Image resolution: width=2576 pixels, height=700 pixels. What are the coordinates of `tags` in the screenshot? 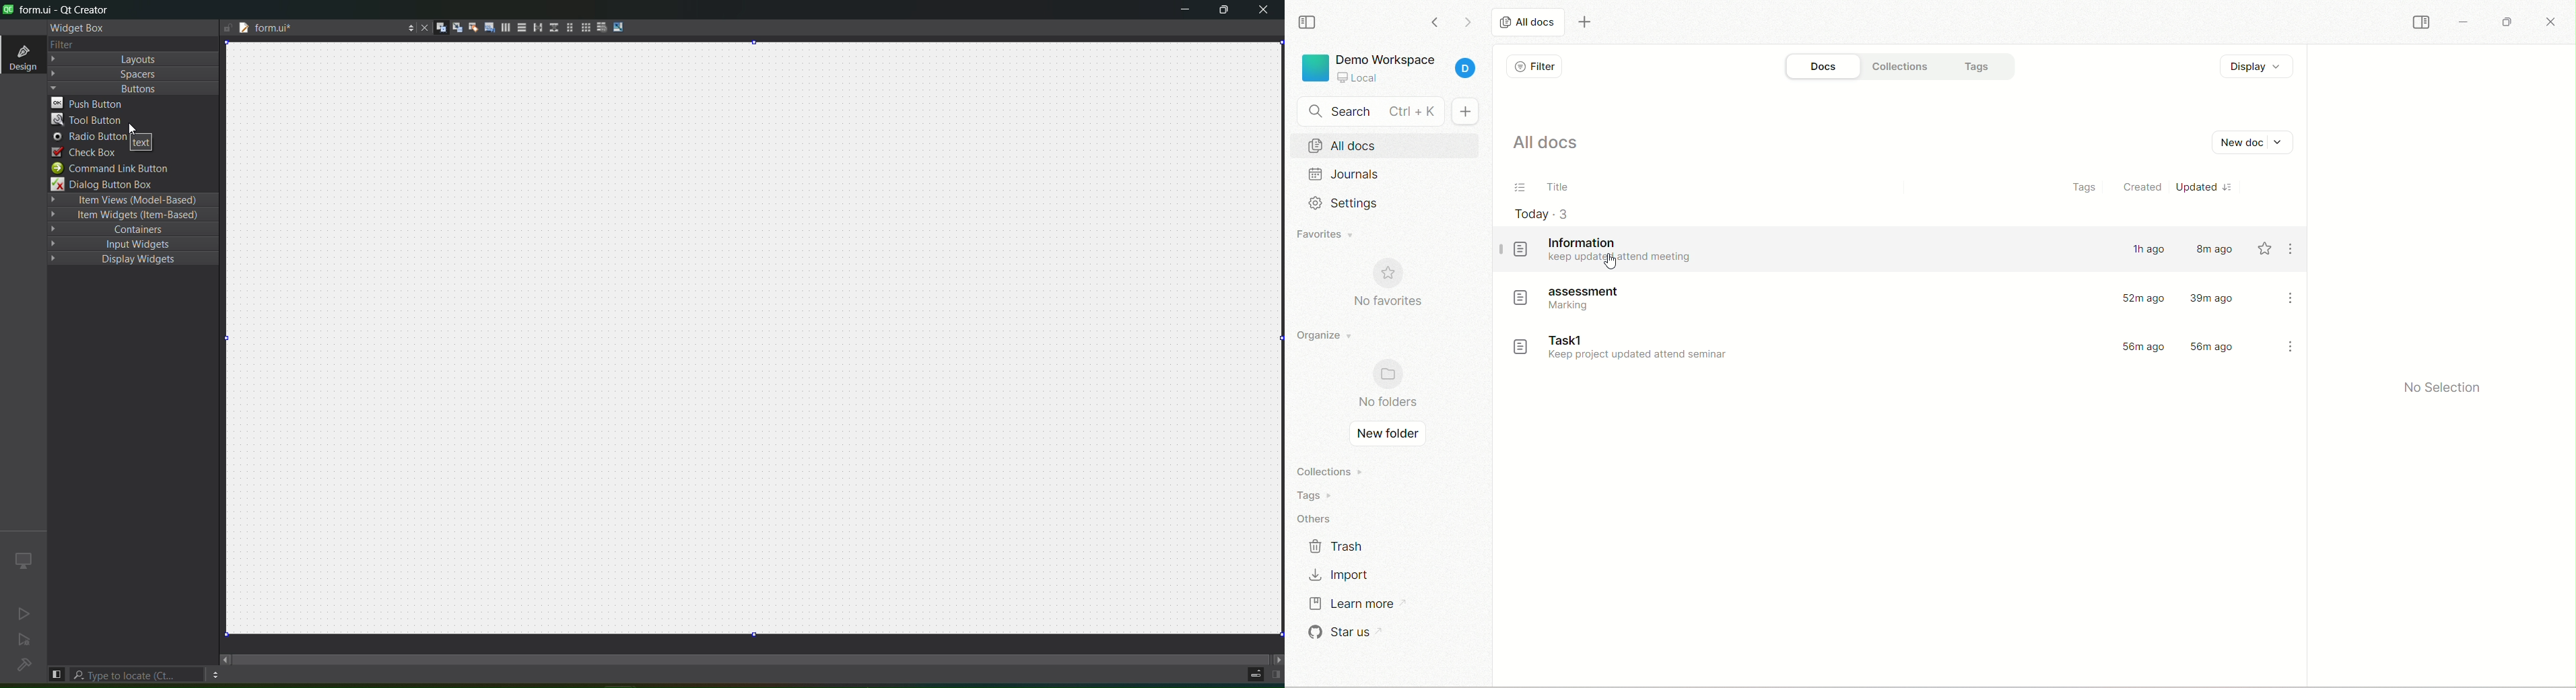 It's located at (1322, 493).